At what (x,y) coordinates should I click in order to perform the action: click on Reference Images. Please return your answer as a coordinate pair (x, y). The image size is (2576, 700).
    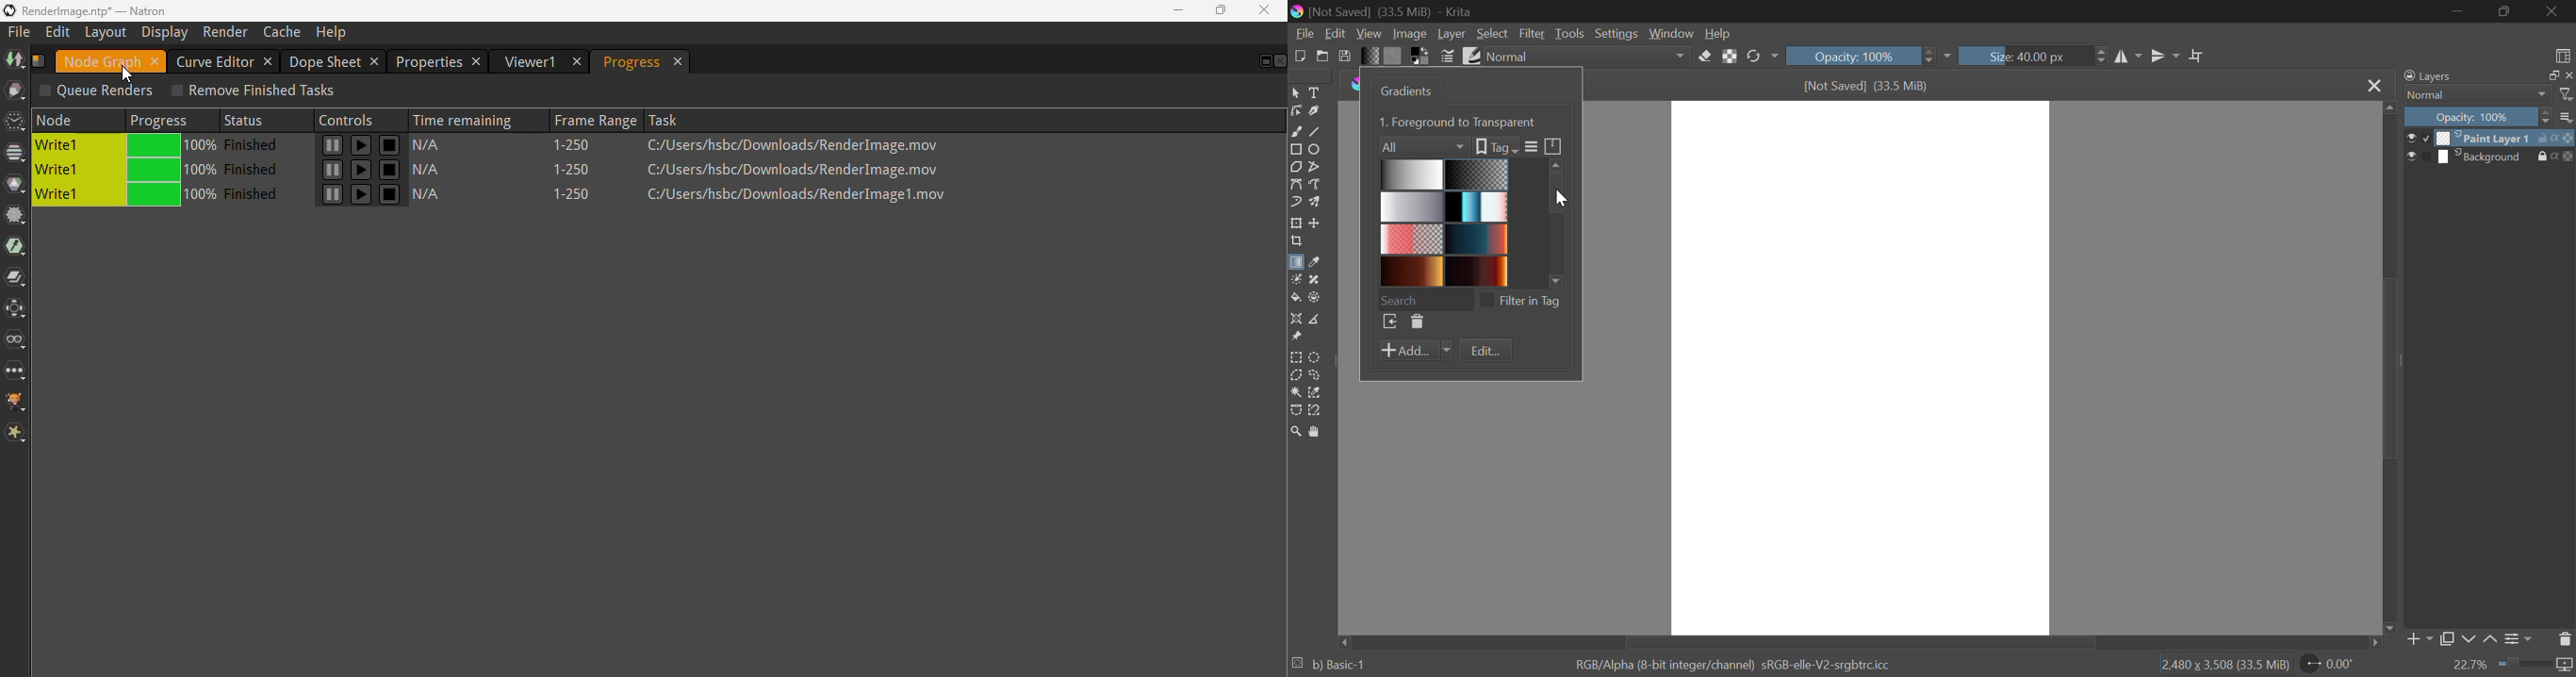
    Looking at the image, I should click on (1296, 338).